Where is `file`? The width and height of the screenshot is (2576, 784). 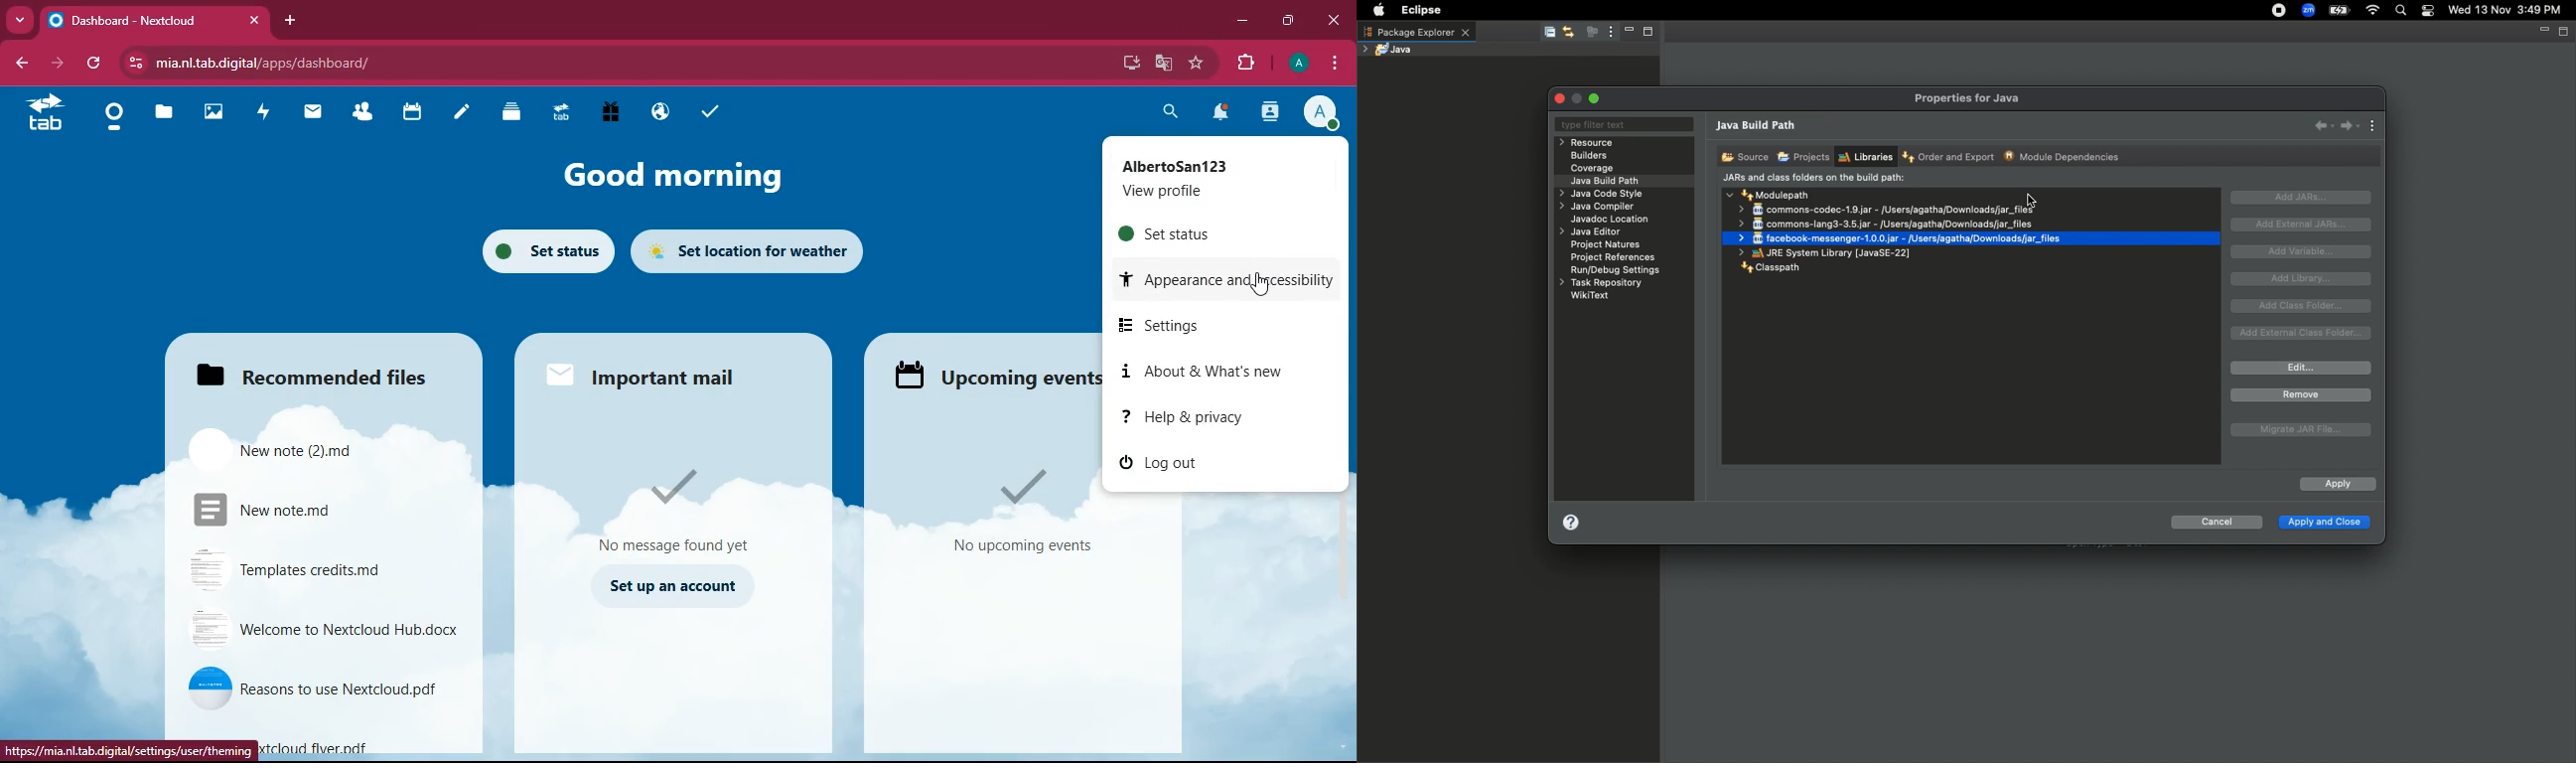
file is located at coordinates (359, 743).